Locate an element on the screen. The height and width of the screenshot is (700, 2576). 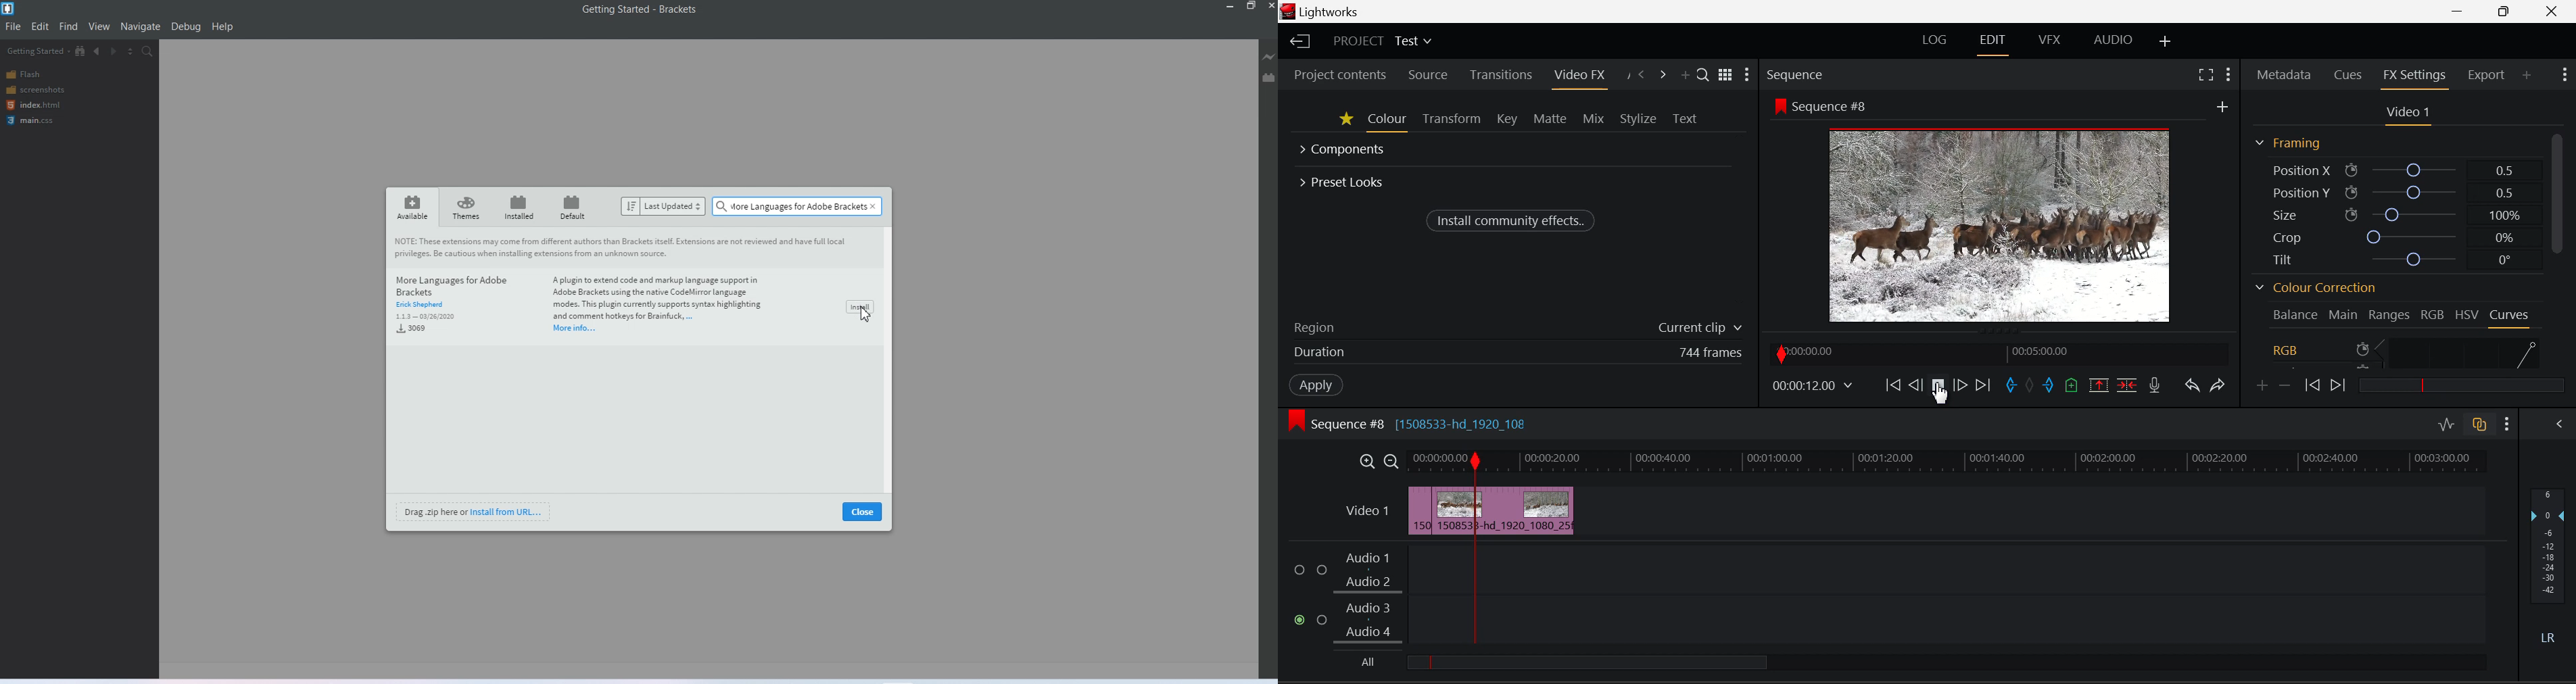
Cues is located at coordinates (2348, 75).